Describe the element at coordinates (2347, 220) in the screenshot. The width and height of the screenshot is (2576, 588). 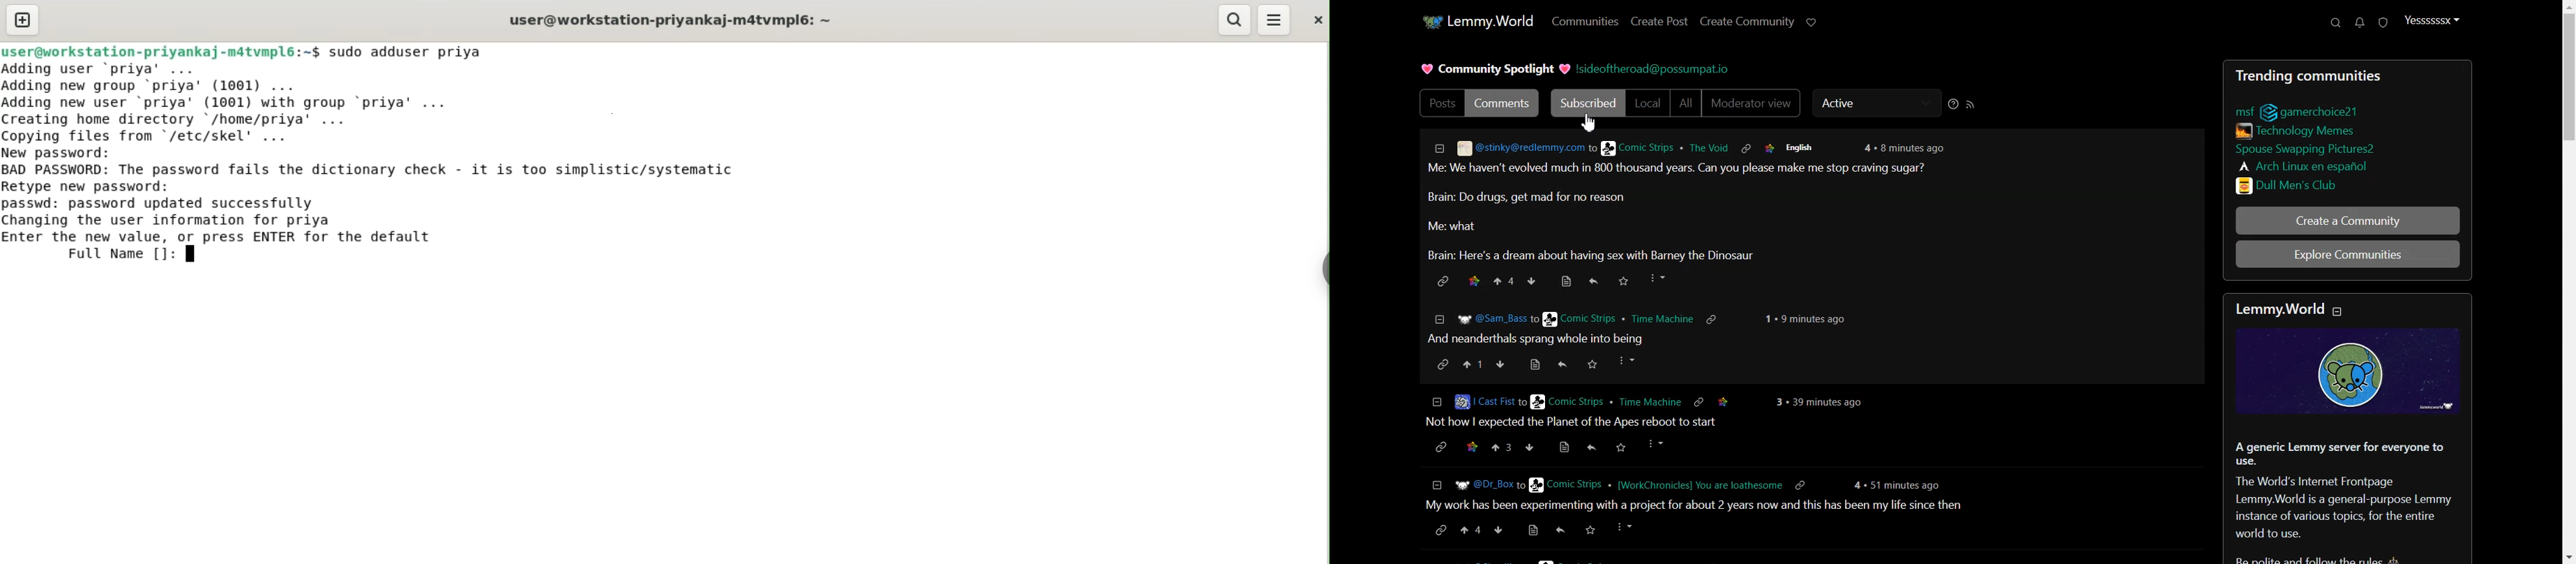
I see `Create a Community` at that location.